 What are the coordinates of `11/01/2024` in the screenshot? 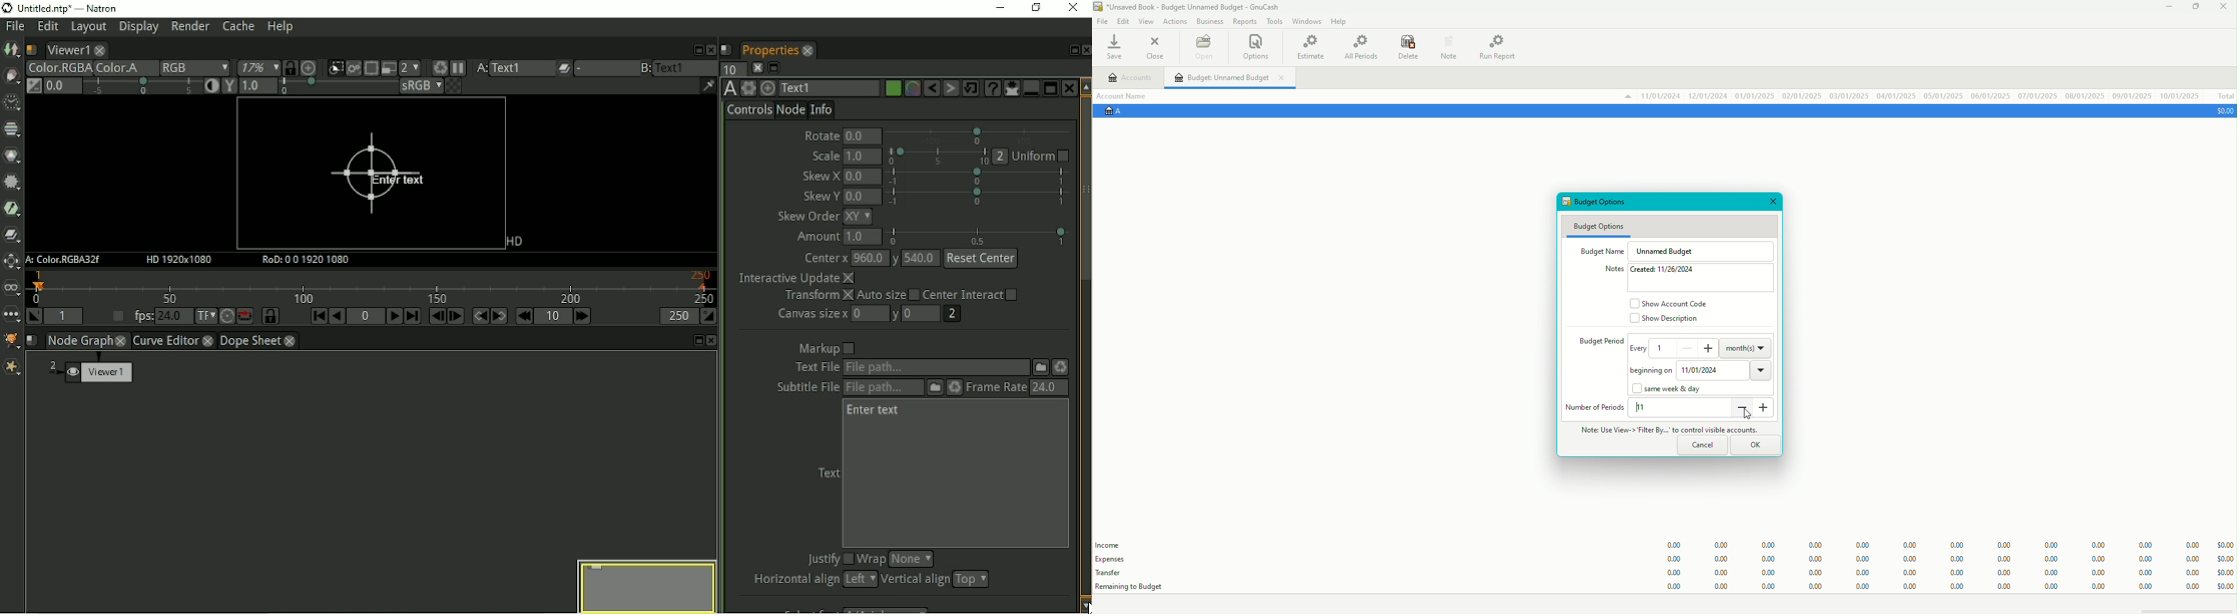 It's located at (1726, 369).